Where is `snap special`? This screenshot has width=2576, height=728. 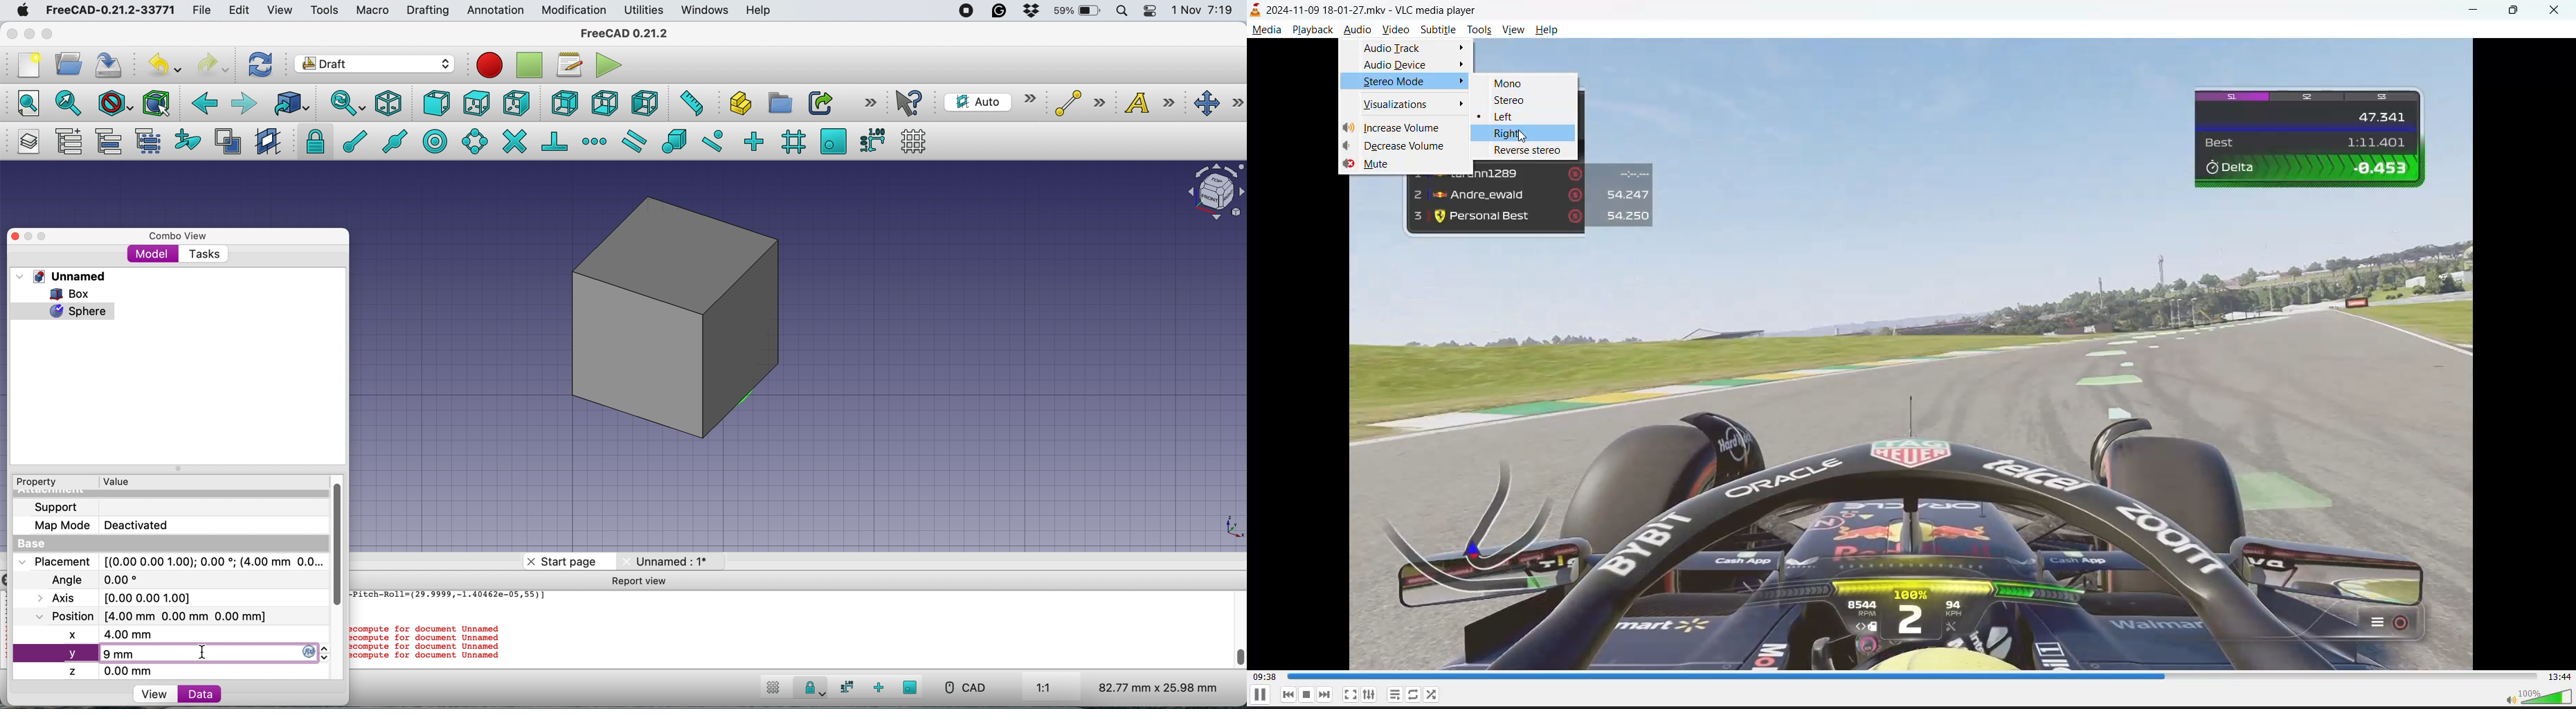
snap special is located at coordinates (674, 141).